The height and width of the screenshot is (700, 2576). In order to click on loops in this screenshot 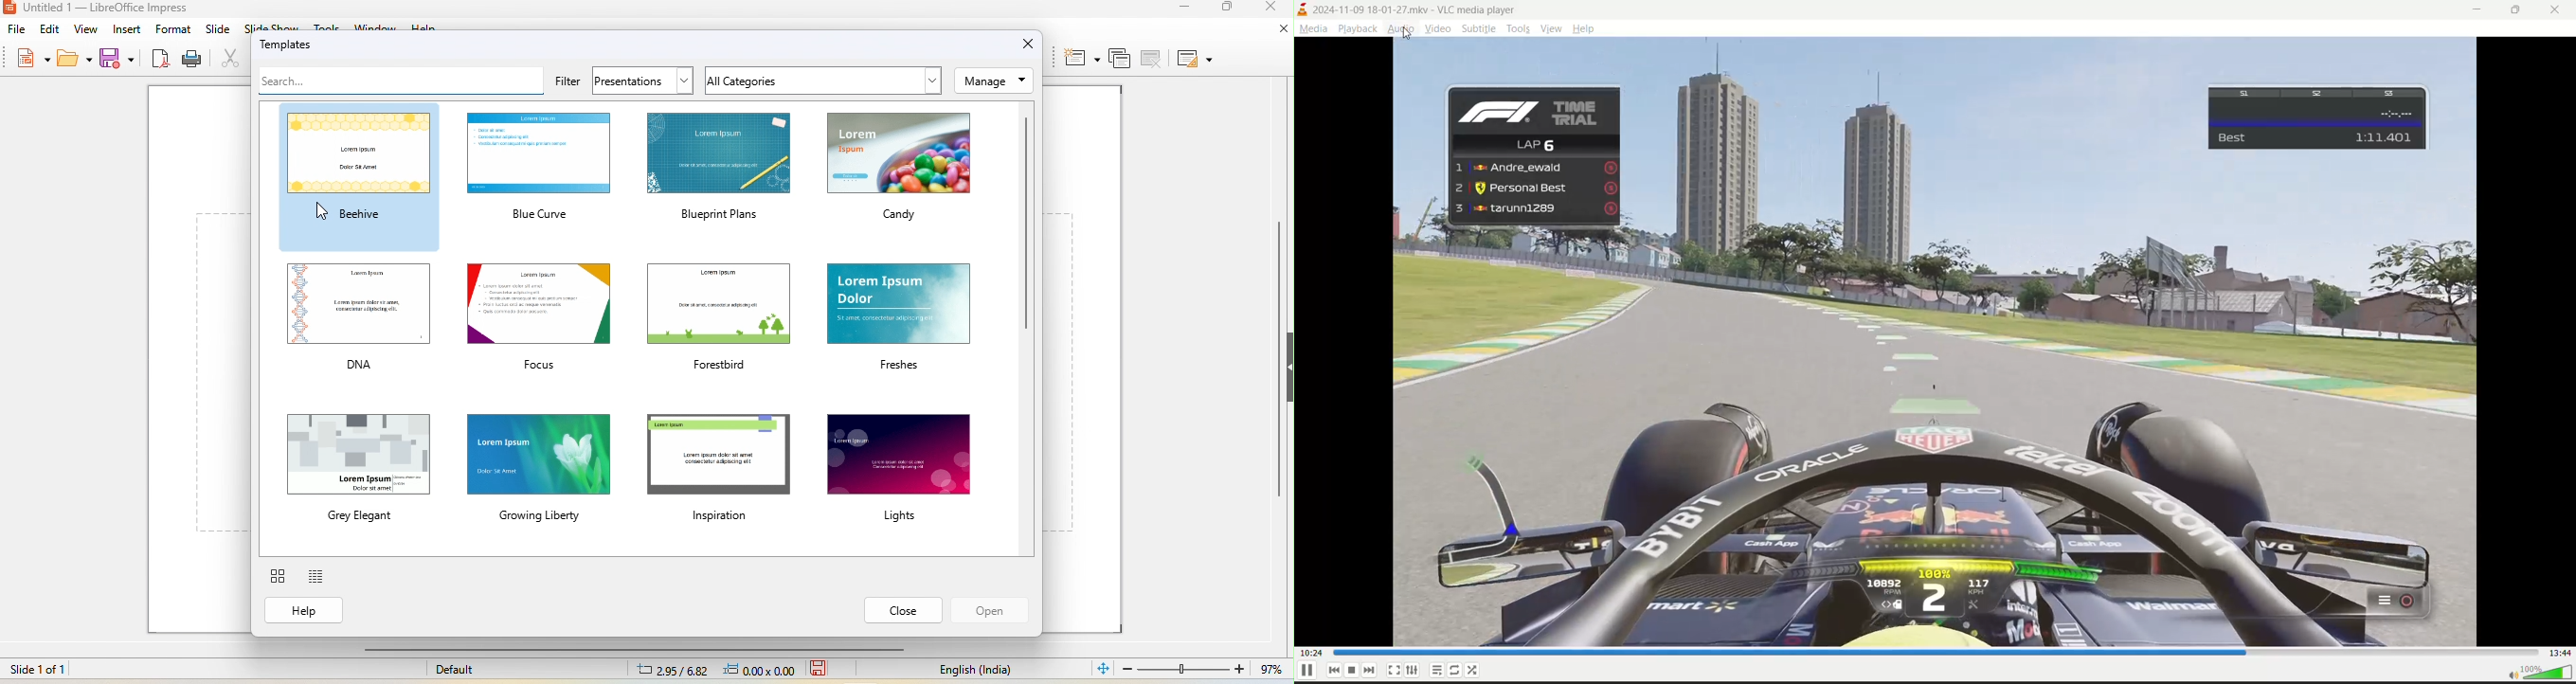, I will do `click(1456, 670)`.